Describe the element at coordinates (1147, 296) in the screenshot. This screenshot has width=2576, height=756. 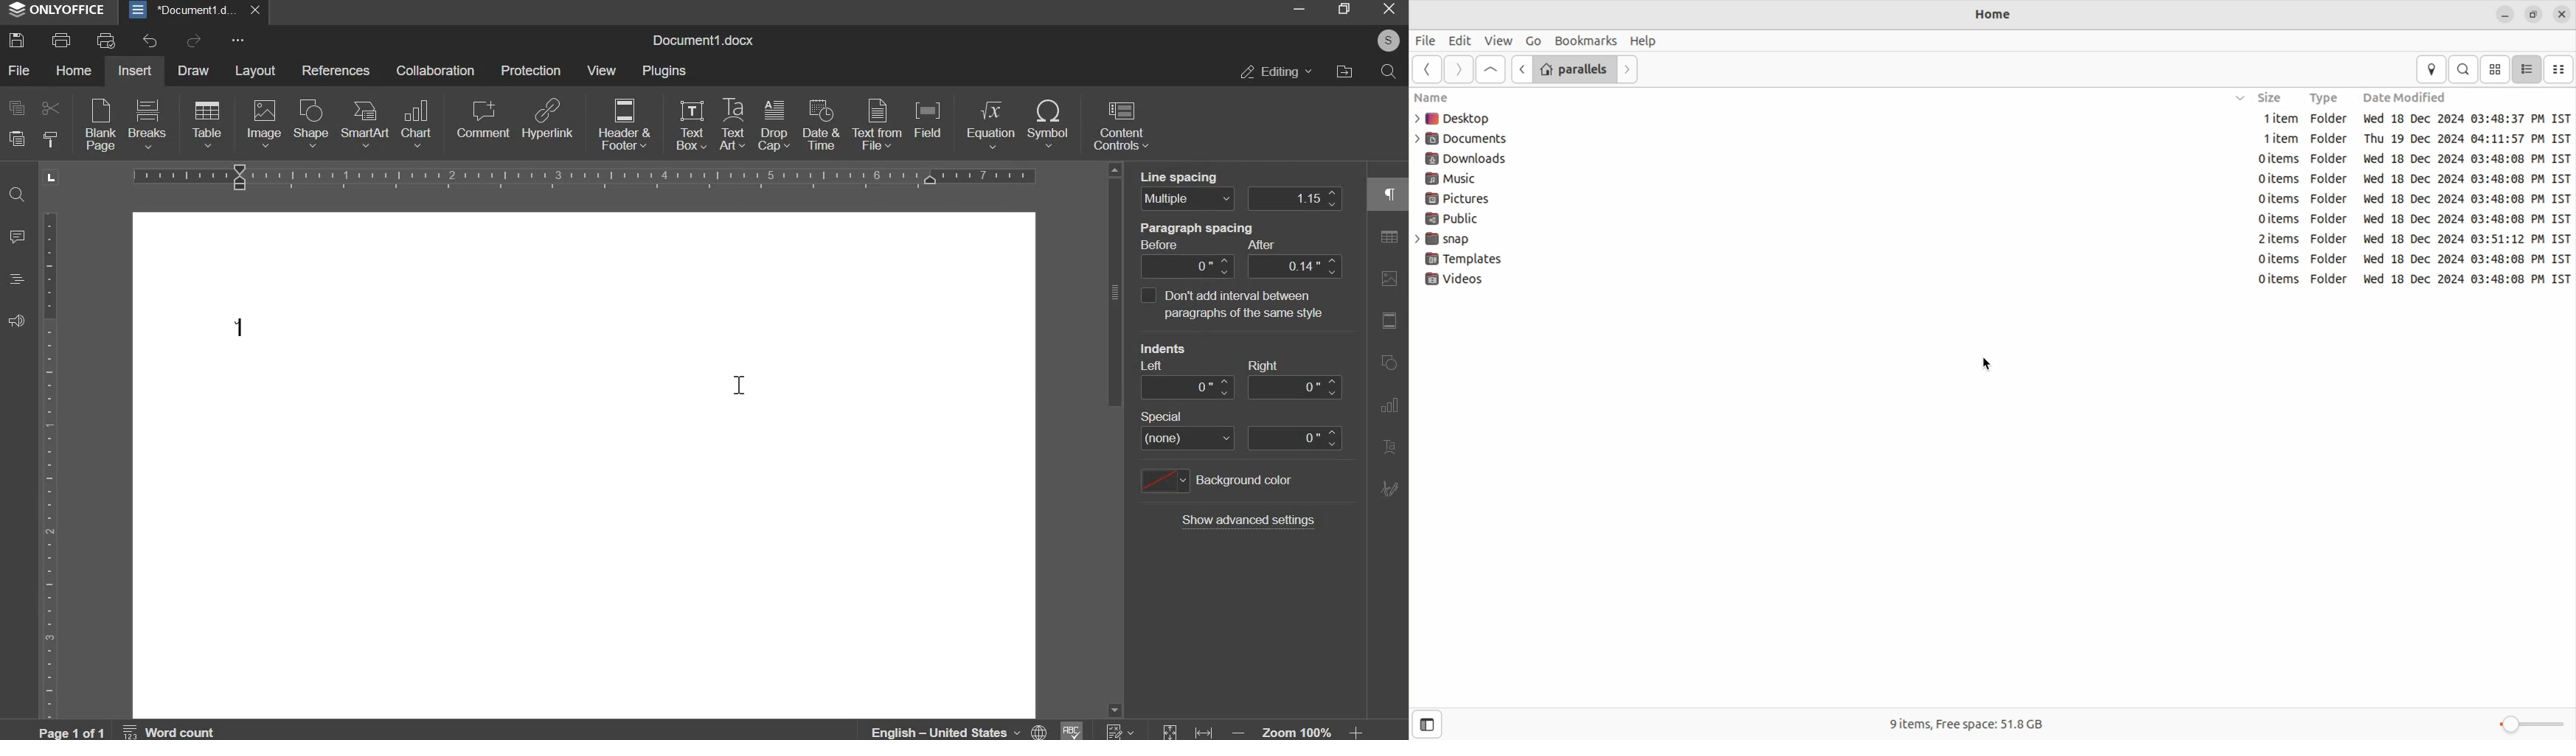
I see `interval between paragraphs` at that location.